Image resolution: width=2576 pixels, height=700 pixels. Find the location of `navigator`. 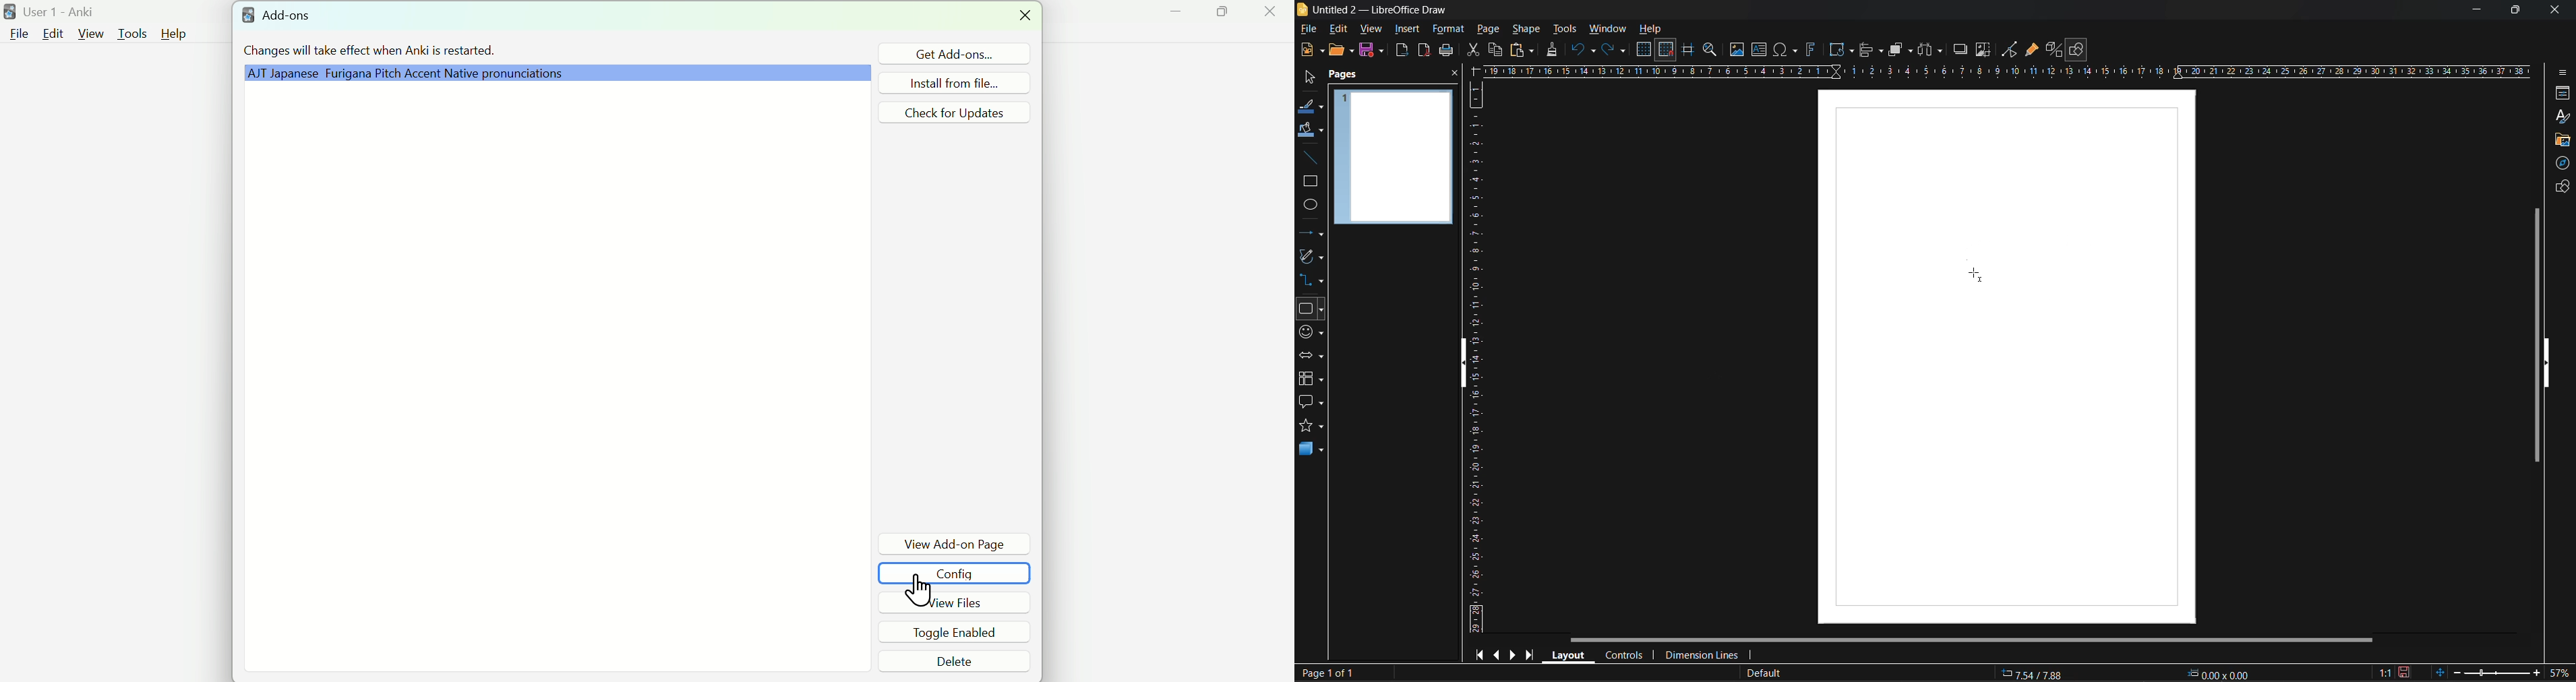

navigator is located at coordinates (2560, 165).